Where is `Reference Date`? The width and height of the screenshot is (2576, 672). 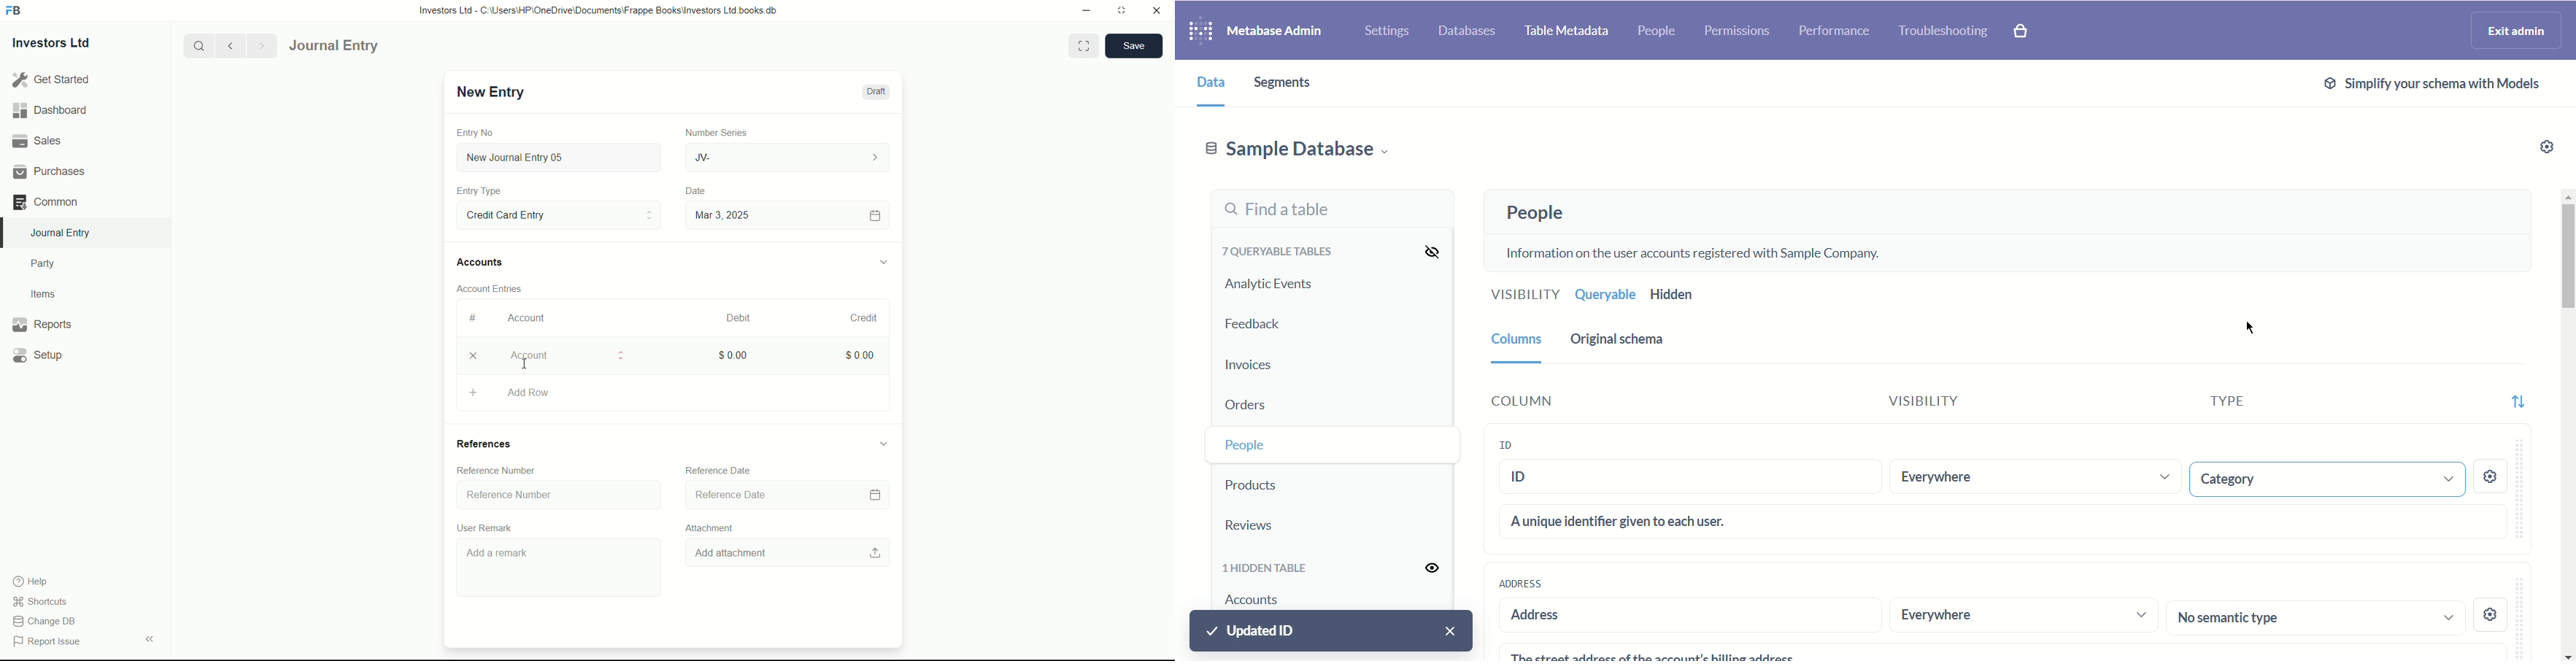 Reference Date is located at coordinates (718, 470).